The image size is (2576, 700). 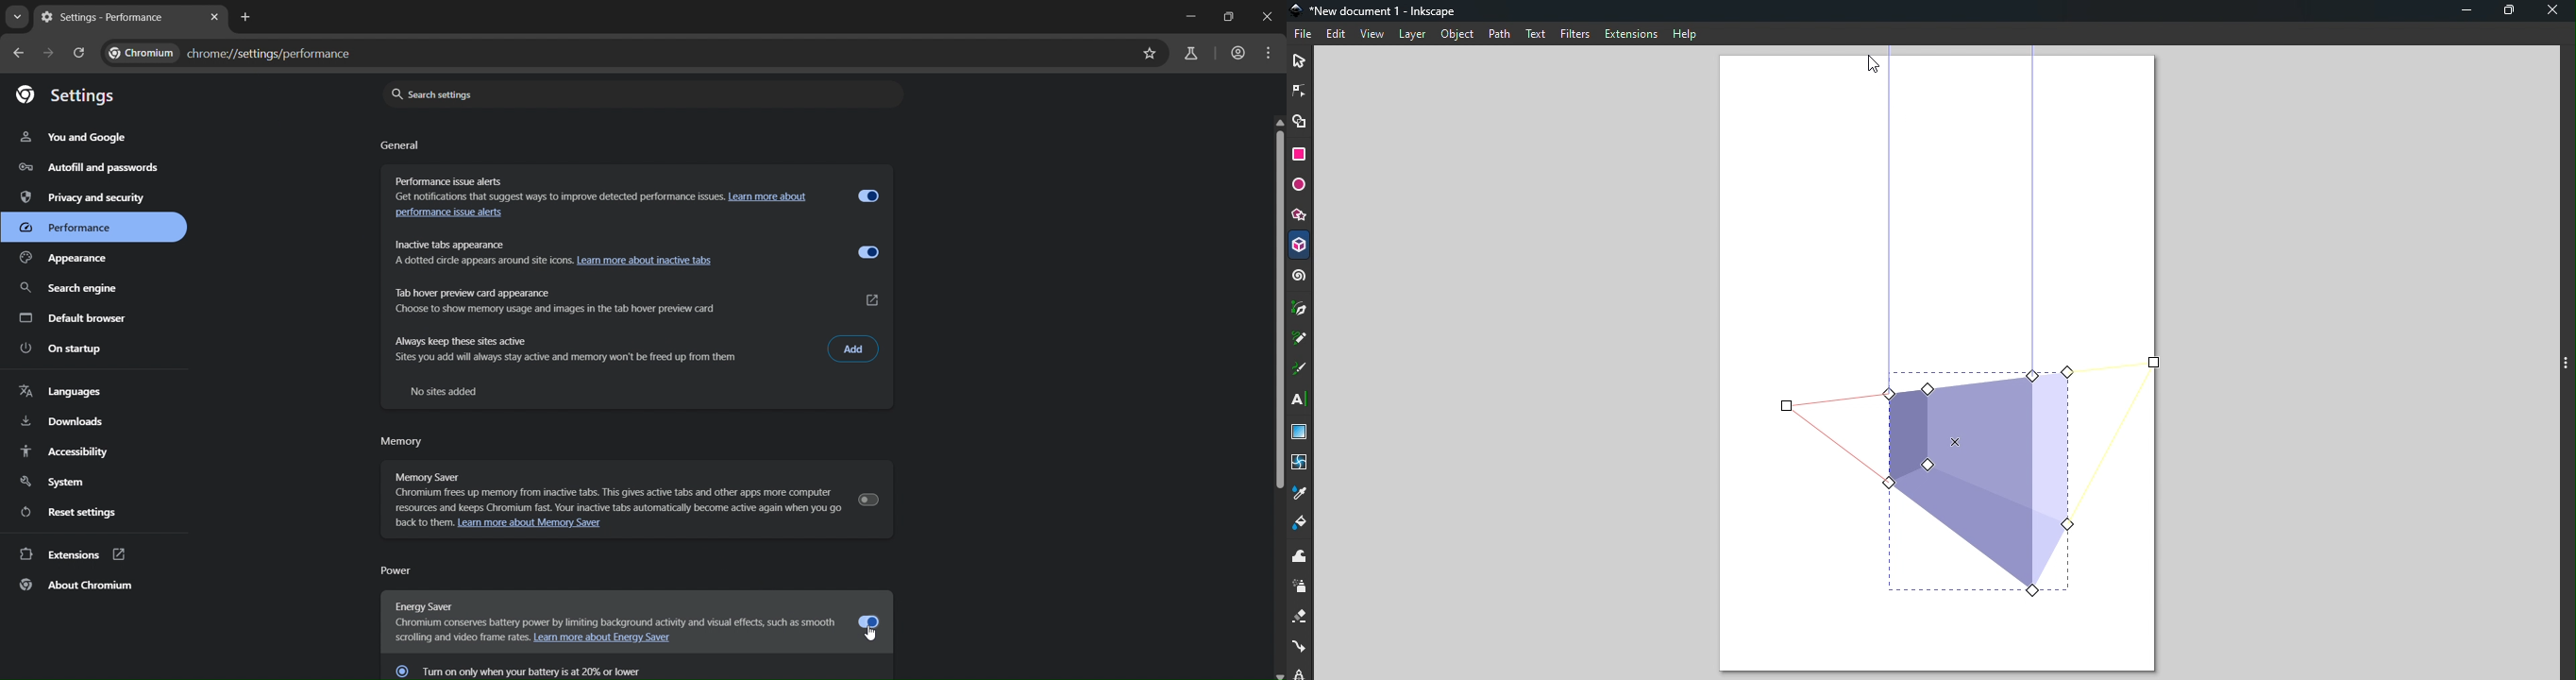 I want to click on Text tool, so click(x=1303, y=401).